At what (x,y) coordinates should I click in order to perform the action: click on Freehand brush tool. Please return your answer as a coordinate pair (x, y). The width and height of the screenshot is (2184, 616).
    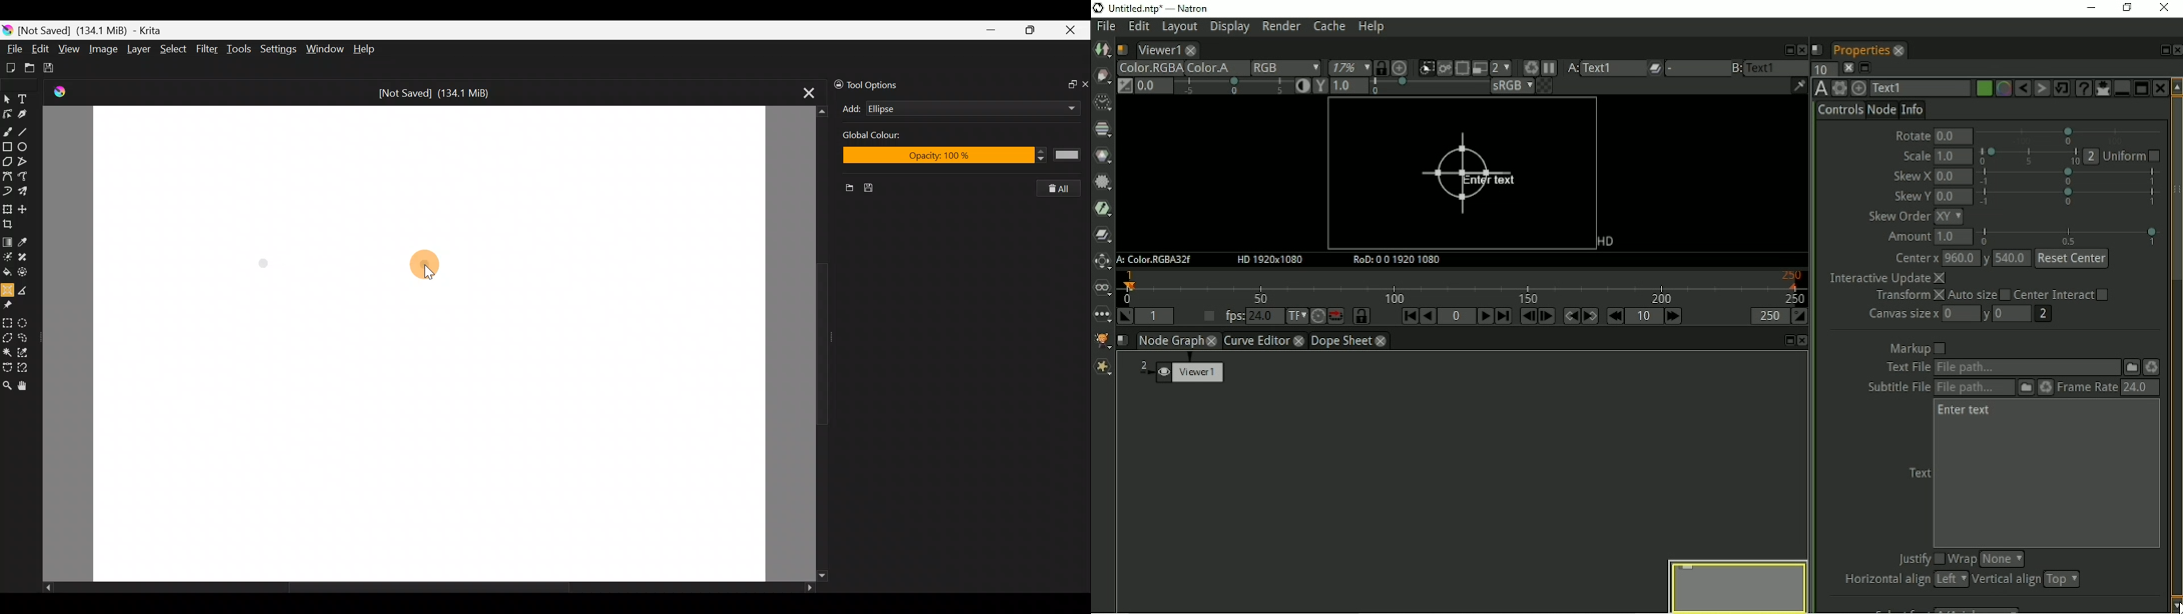
    Looking at the image, I should click on (8, 131).